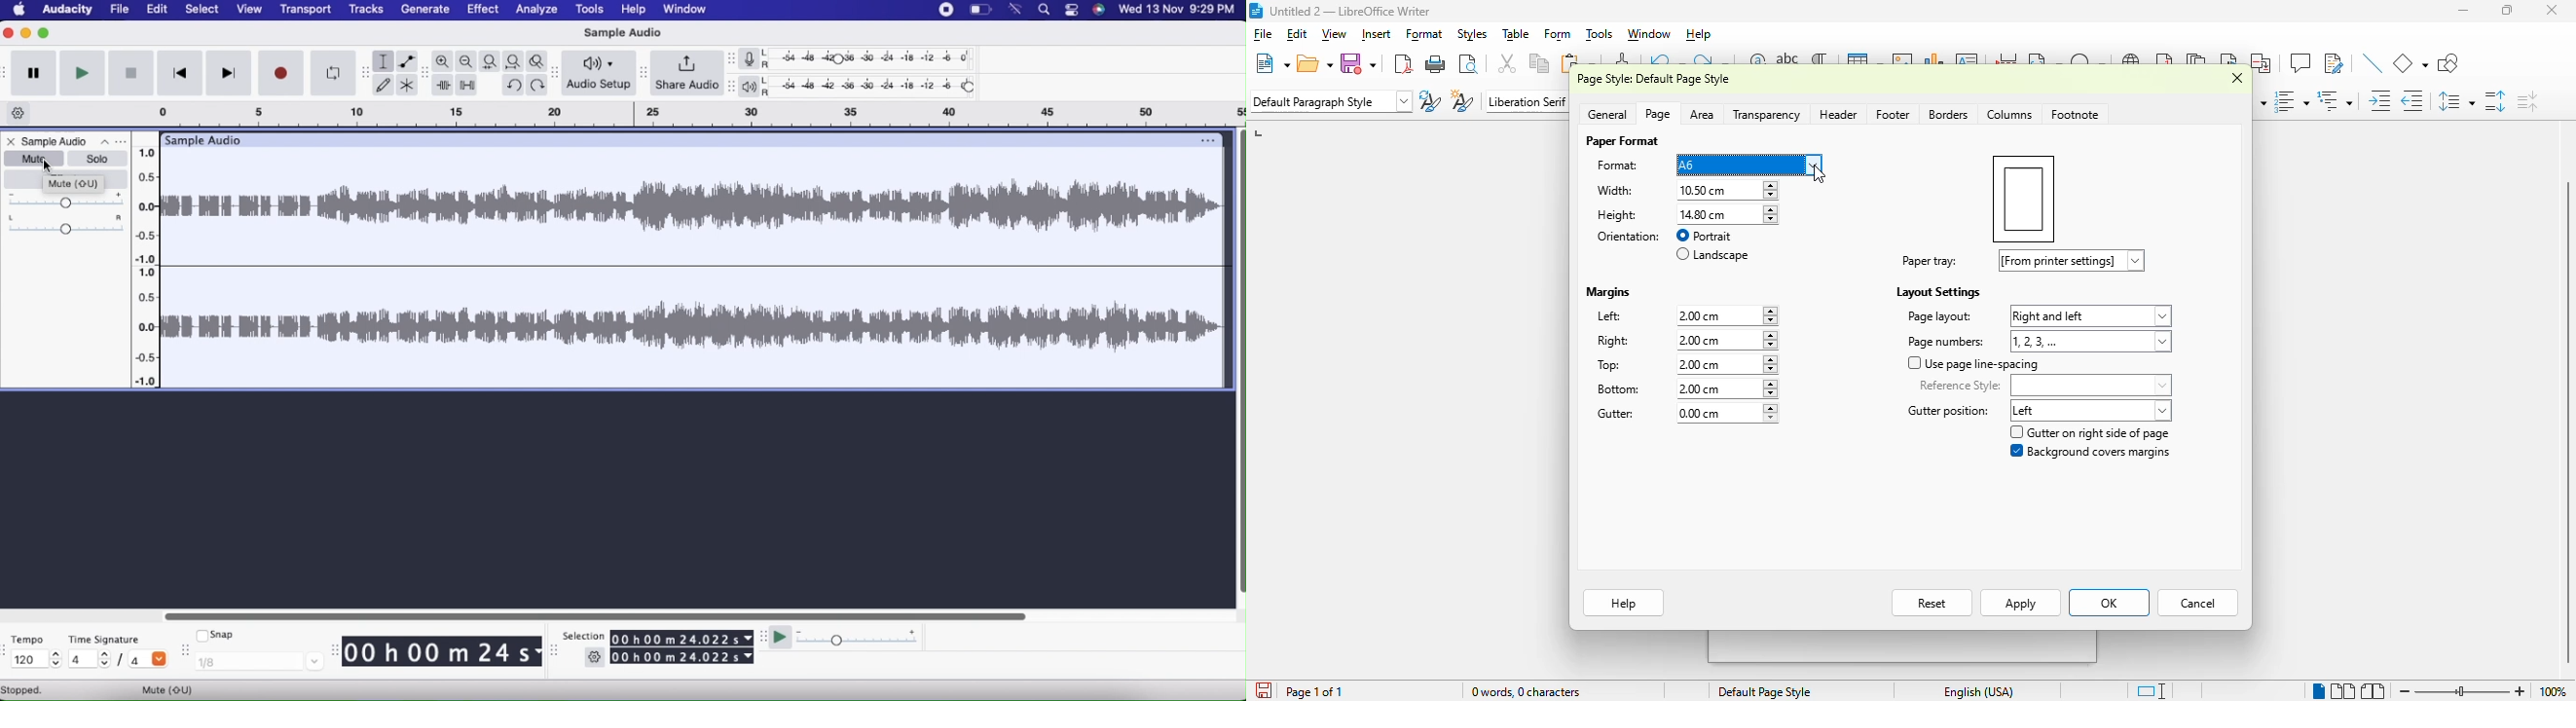 This screenshot has width=2576, height=728. What do you see at coordinates (1649, 33) in the screenshot?
I see `window` at bounding box center [1649, 33].